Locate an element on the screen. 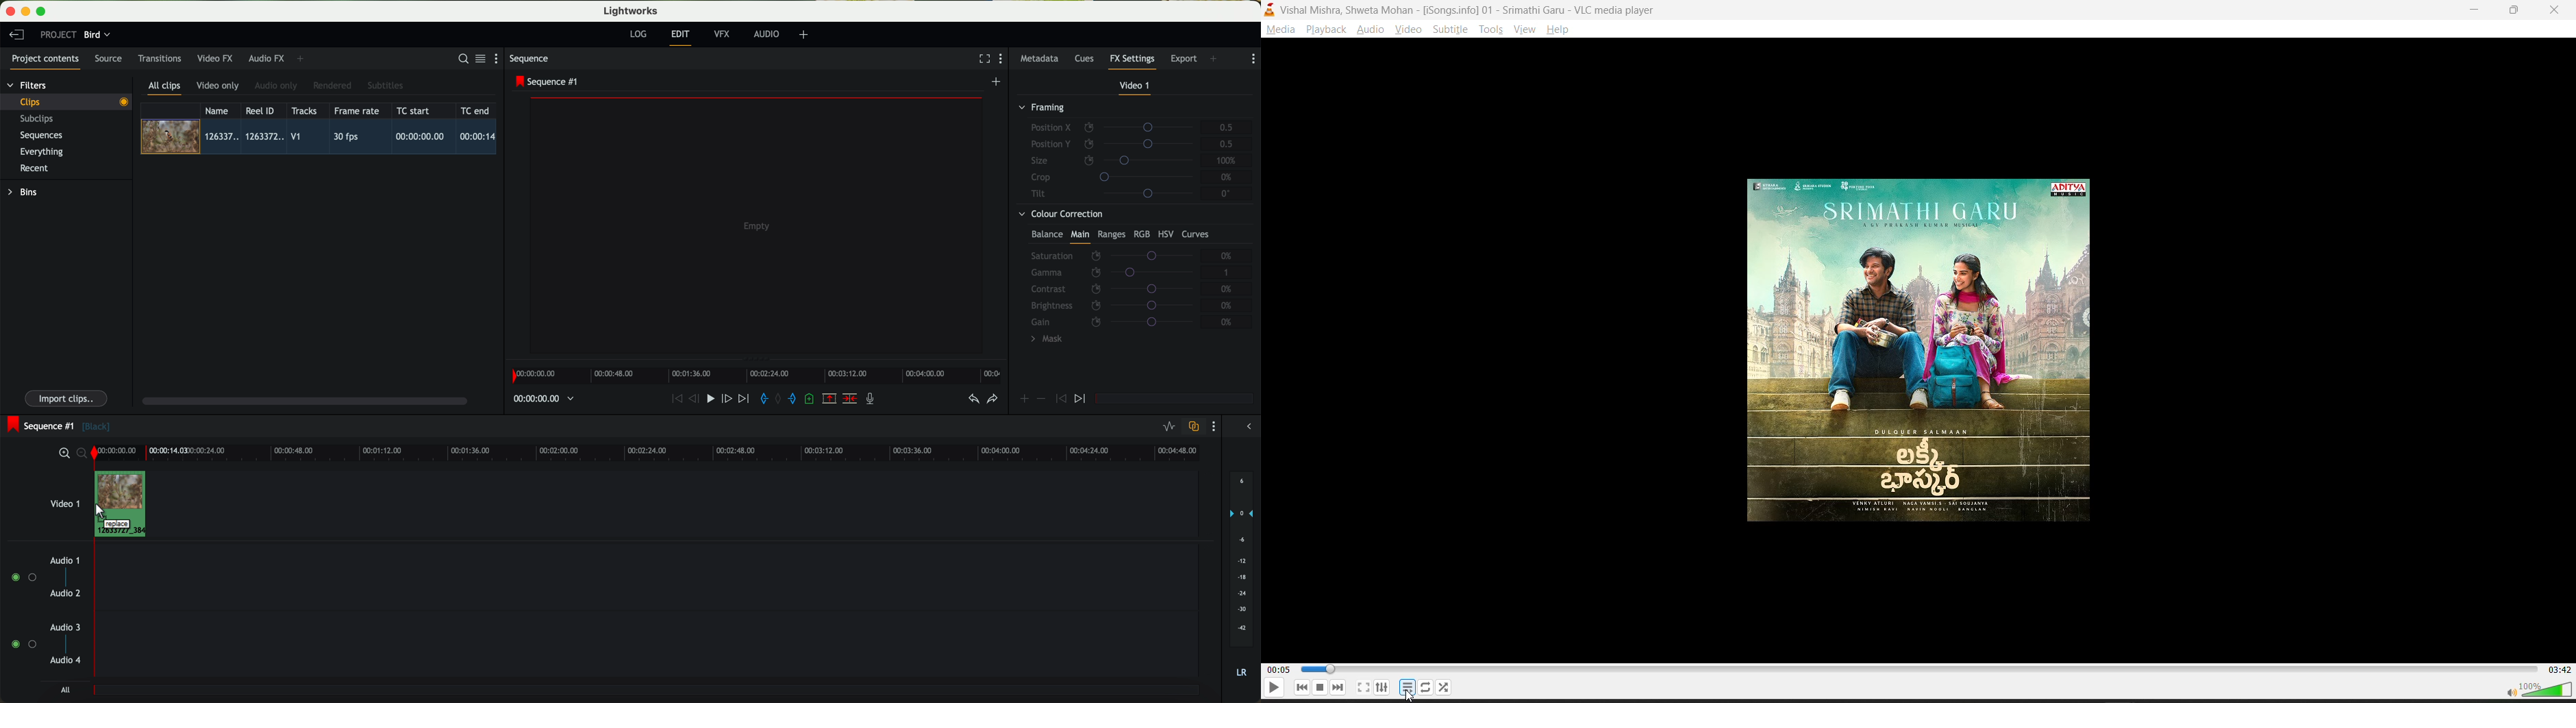 The image size is (2576, 728). previous is located at coordinates (1302, 687).